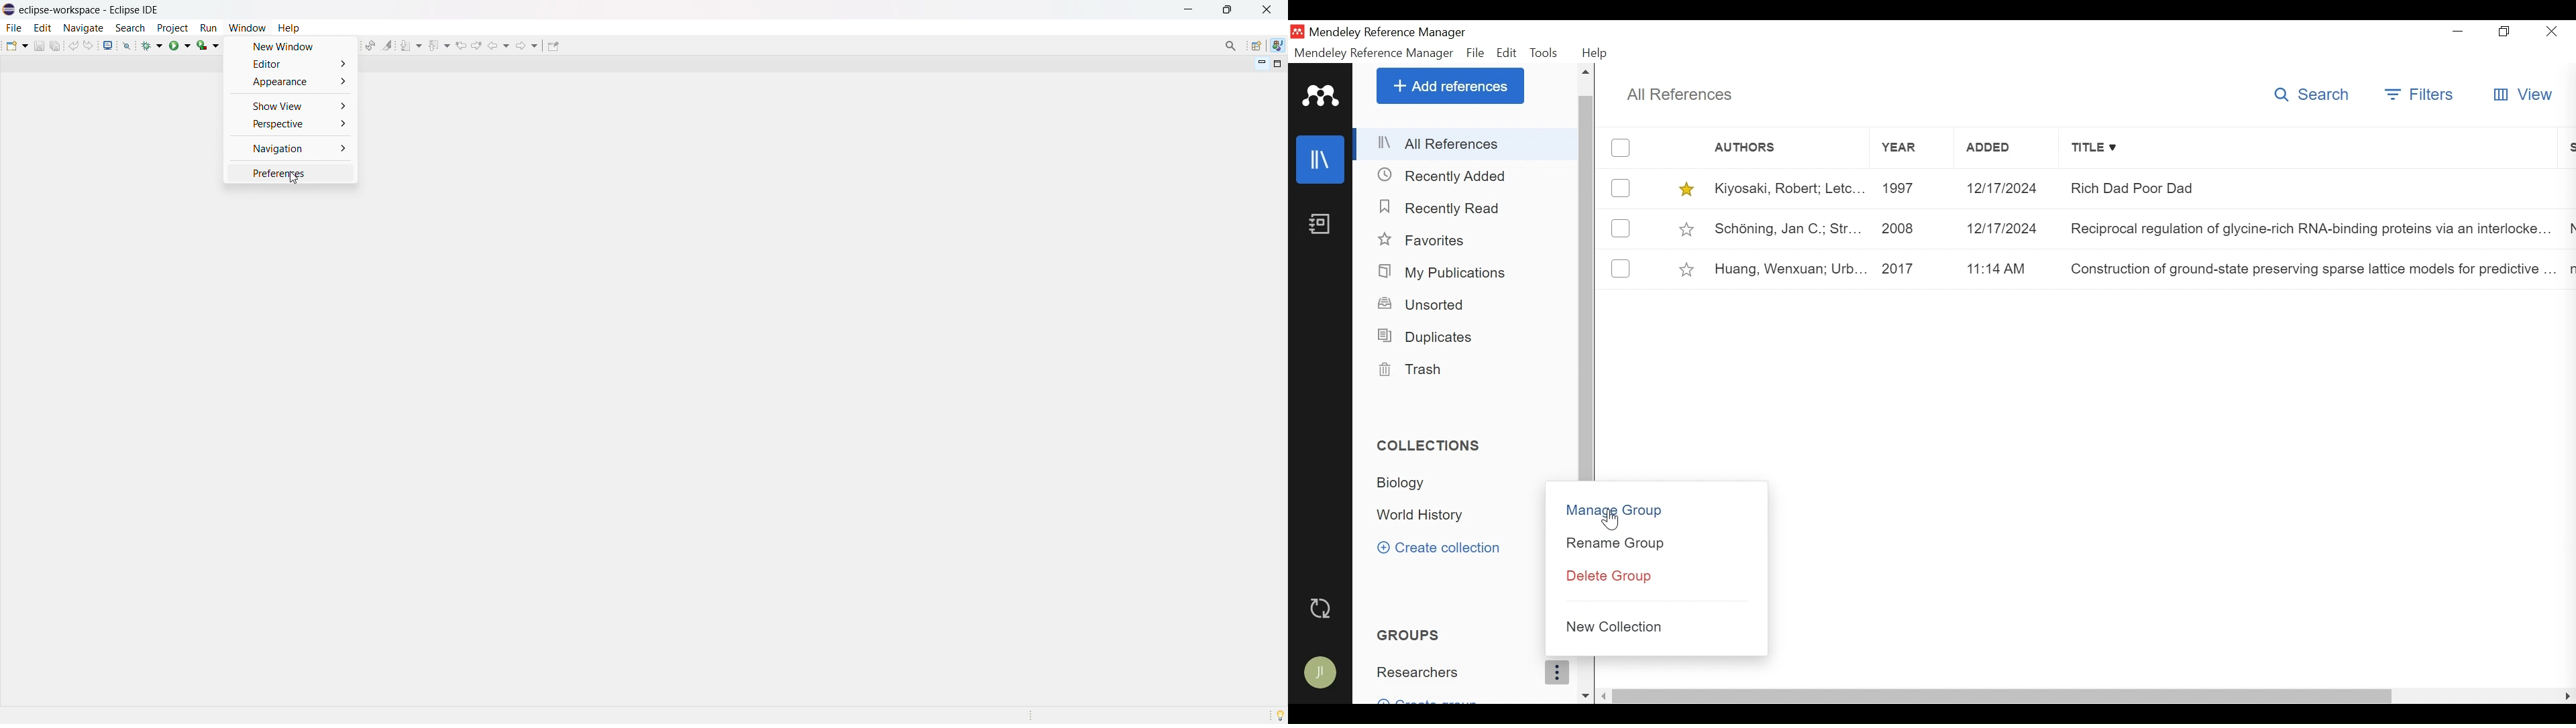 The width and height of the screenshot is (2576, 728). I want to click on Scroll Left, so click(1607, 695).